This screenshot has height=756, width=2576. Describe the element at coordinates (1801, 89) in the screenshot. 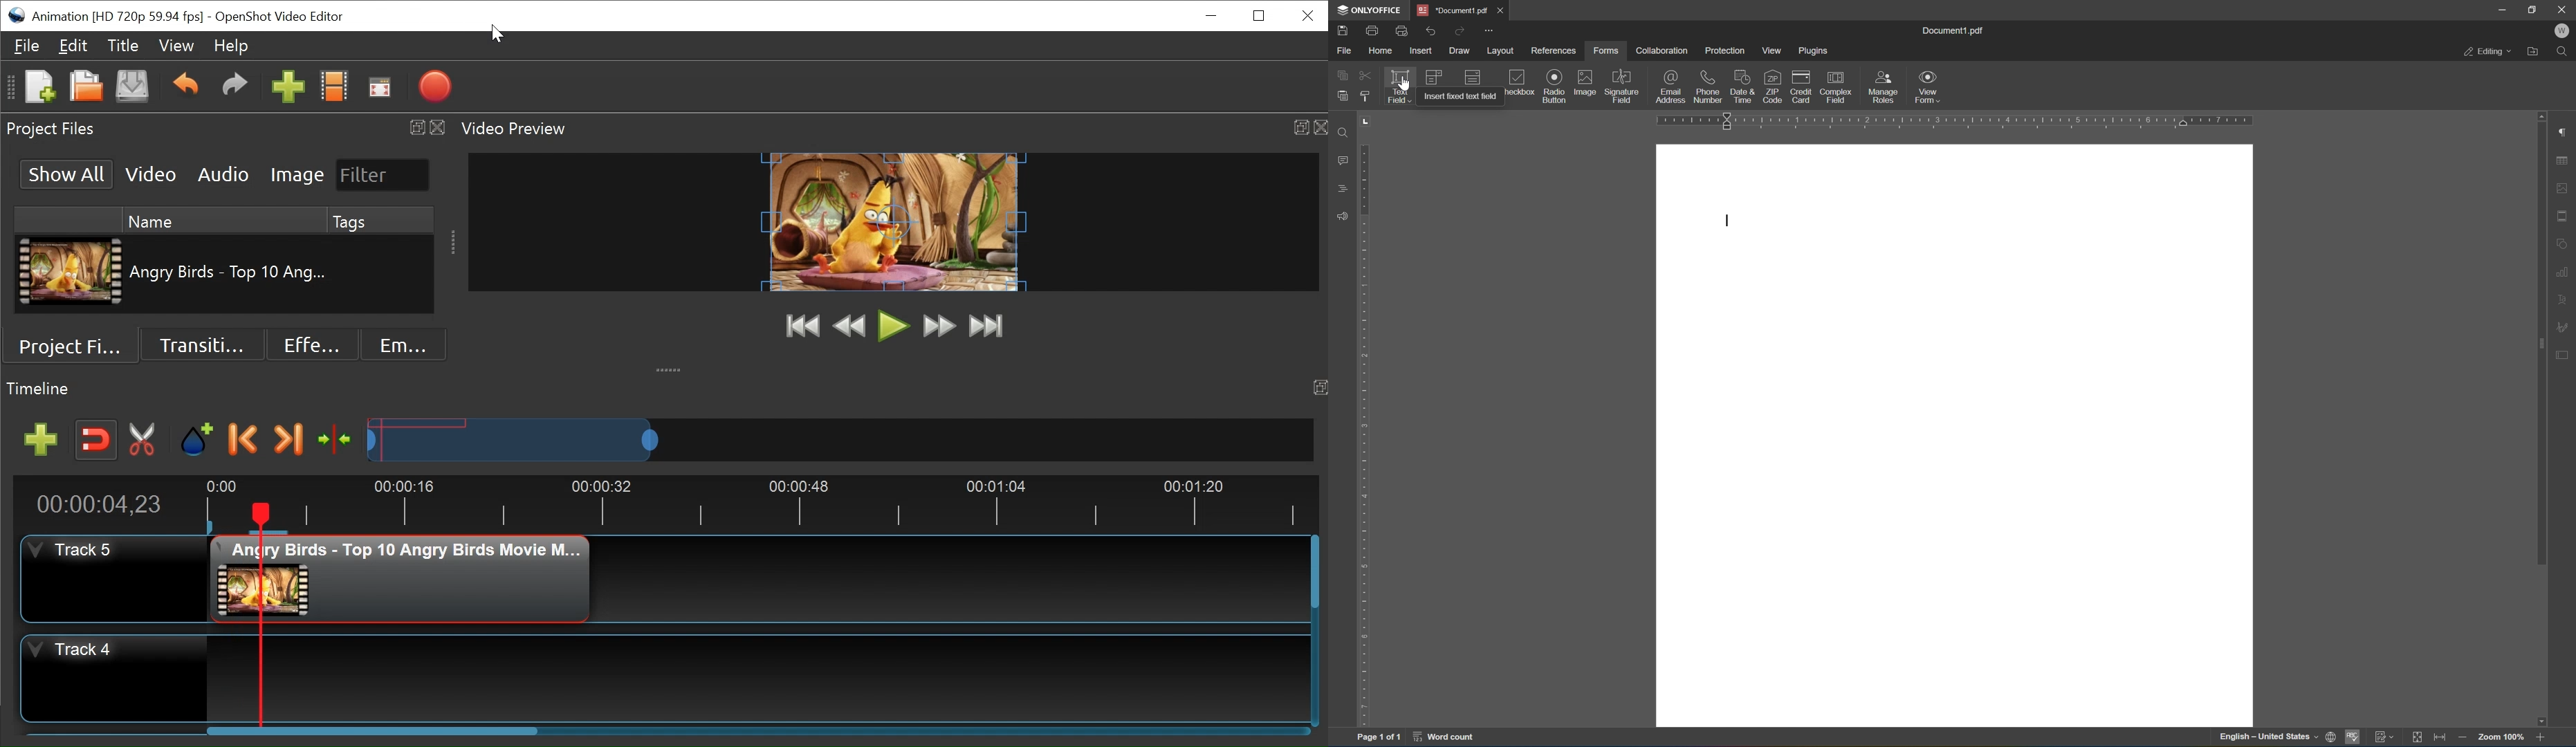

I see `credit card` at that location.